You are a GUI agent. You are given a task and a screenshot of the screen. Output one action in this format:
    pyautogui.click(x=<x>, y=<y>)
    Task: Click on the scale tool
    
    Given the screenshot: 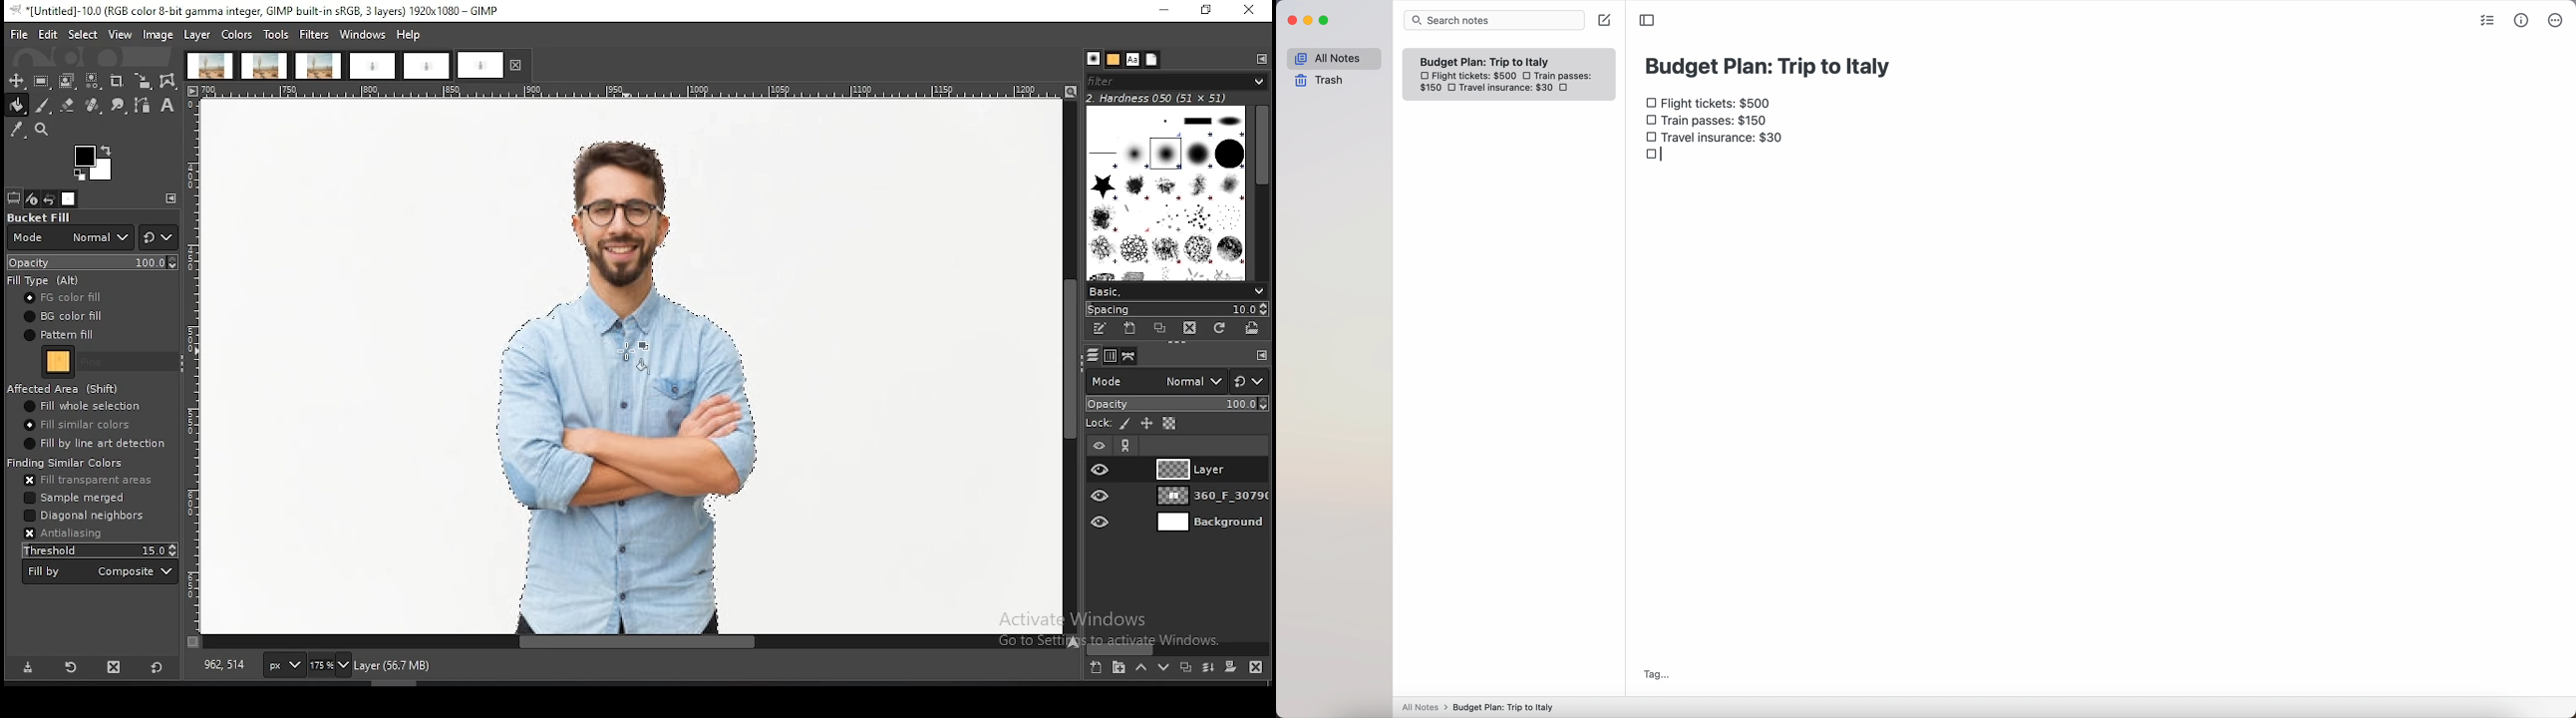 What is the action you would take?
    pyautogui.click(x=143, y=82)
    